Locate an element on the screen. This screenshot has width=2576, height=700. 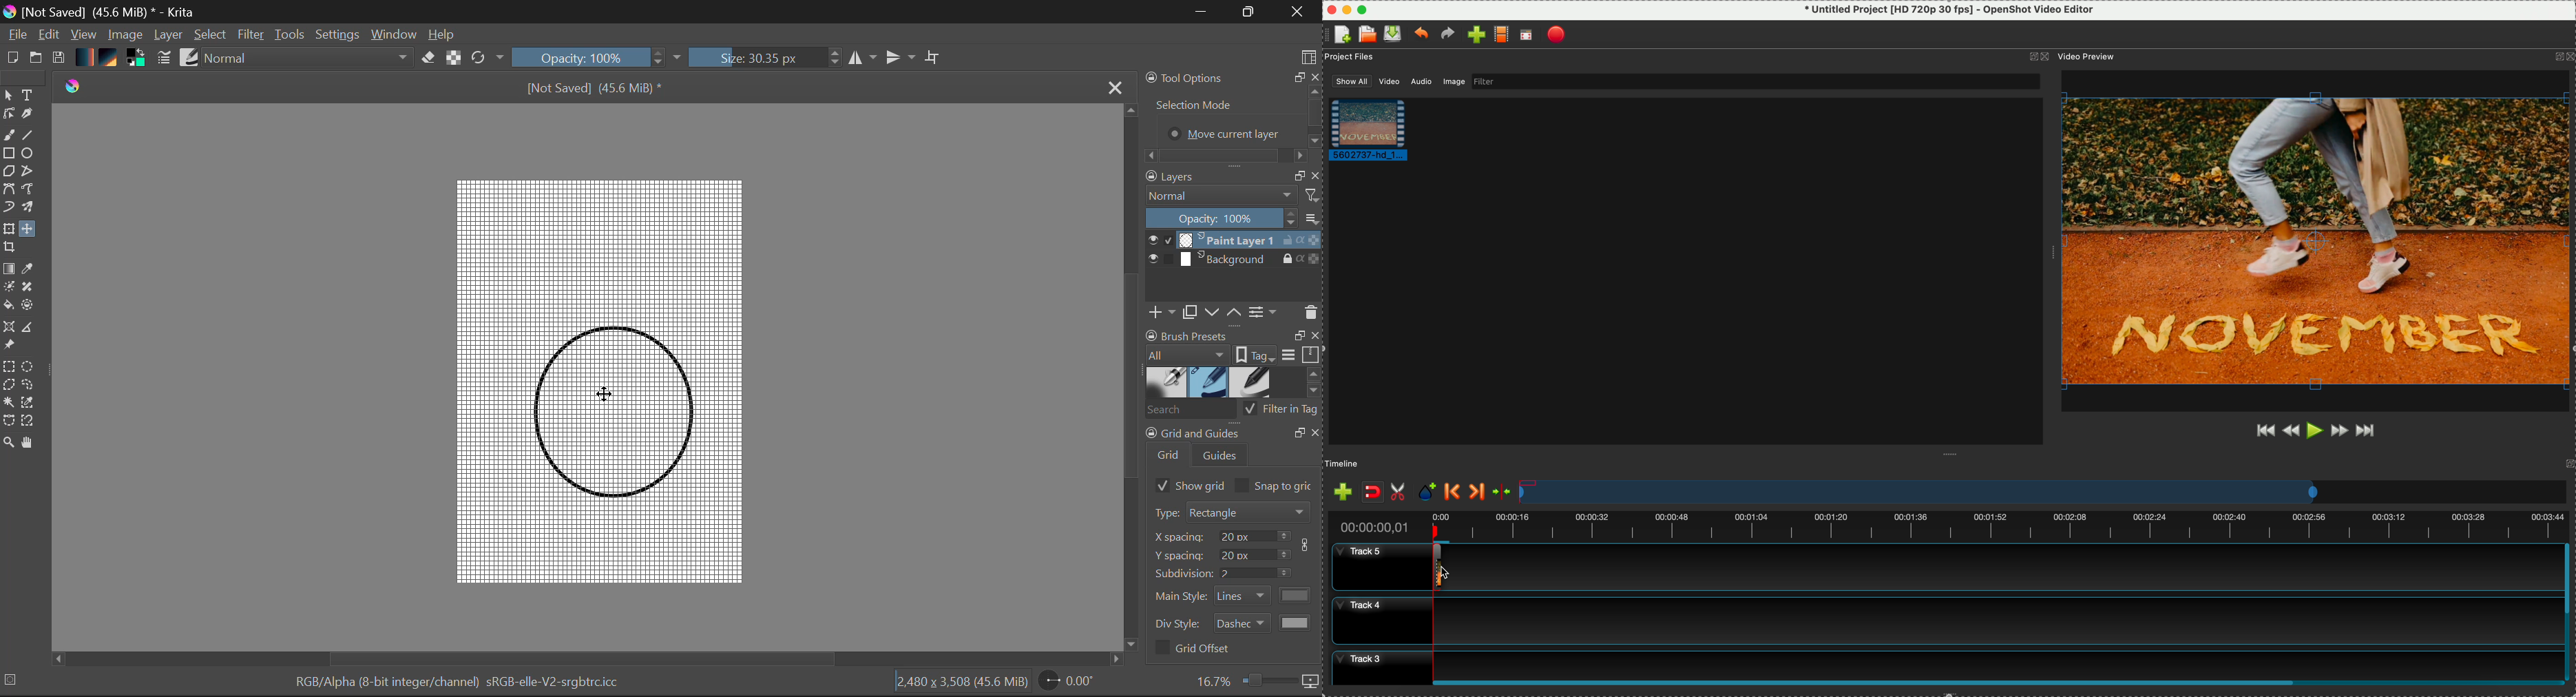
Scroll Bar is located at coordinates (589, 658).